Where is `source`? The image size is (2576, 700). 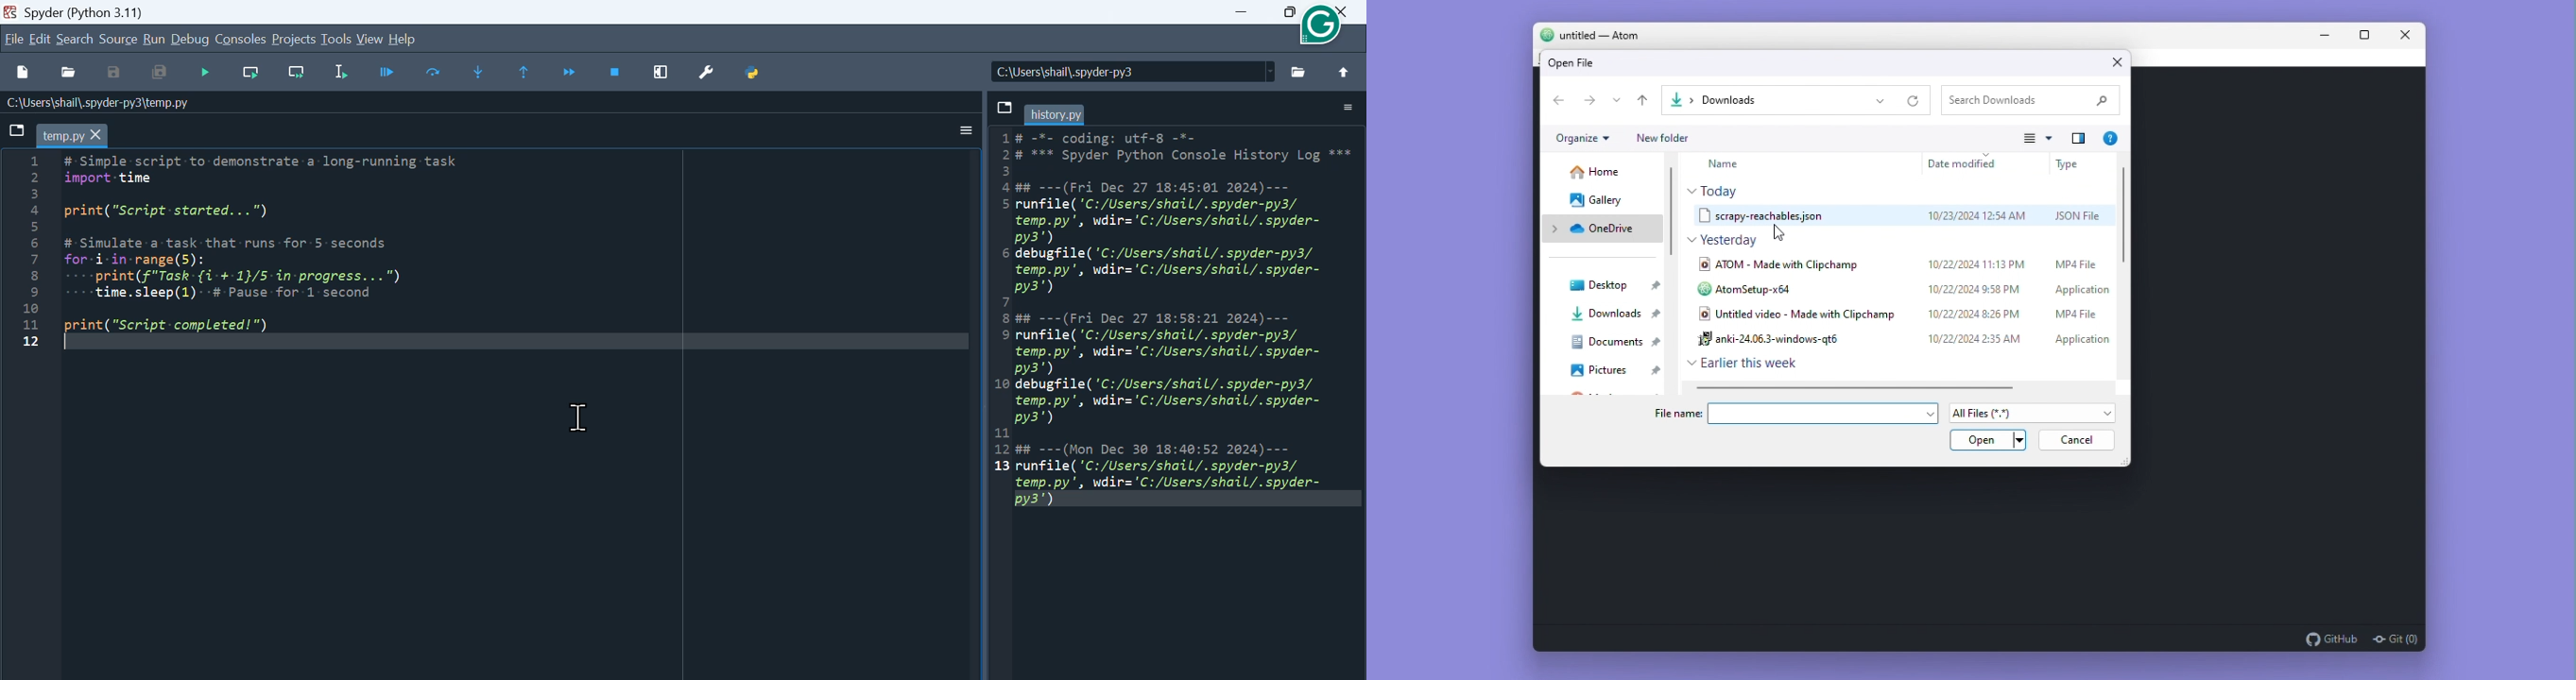 source is located at coordinates (120, 40).